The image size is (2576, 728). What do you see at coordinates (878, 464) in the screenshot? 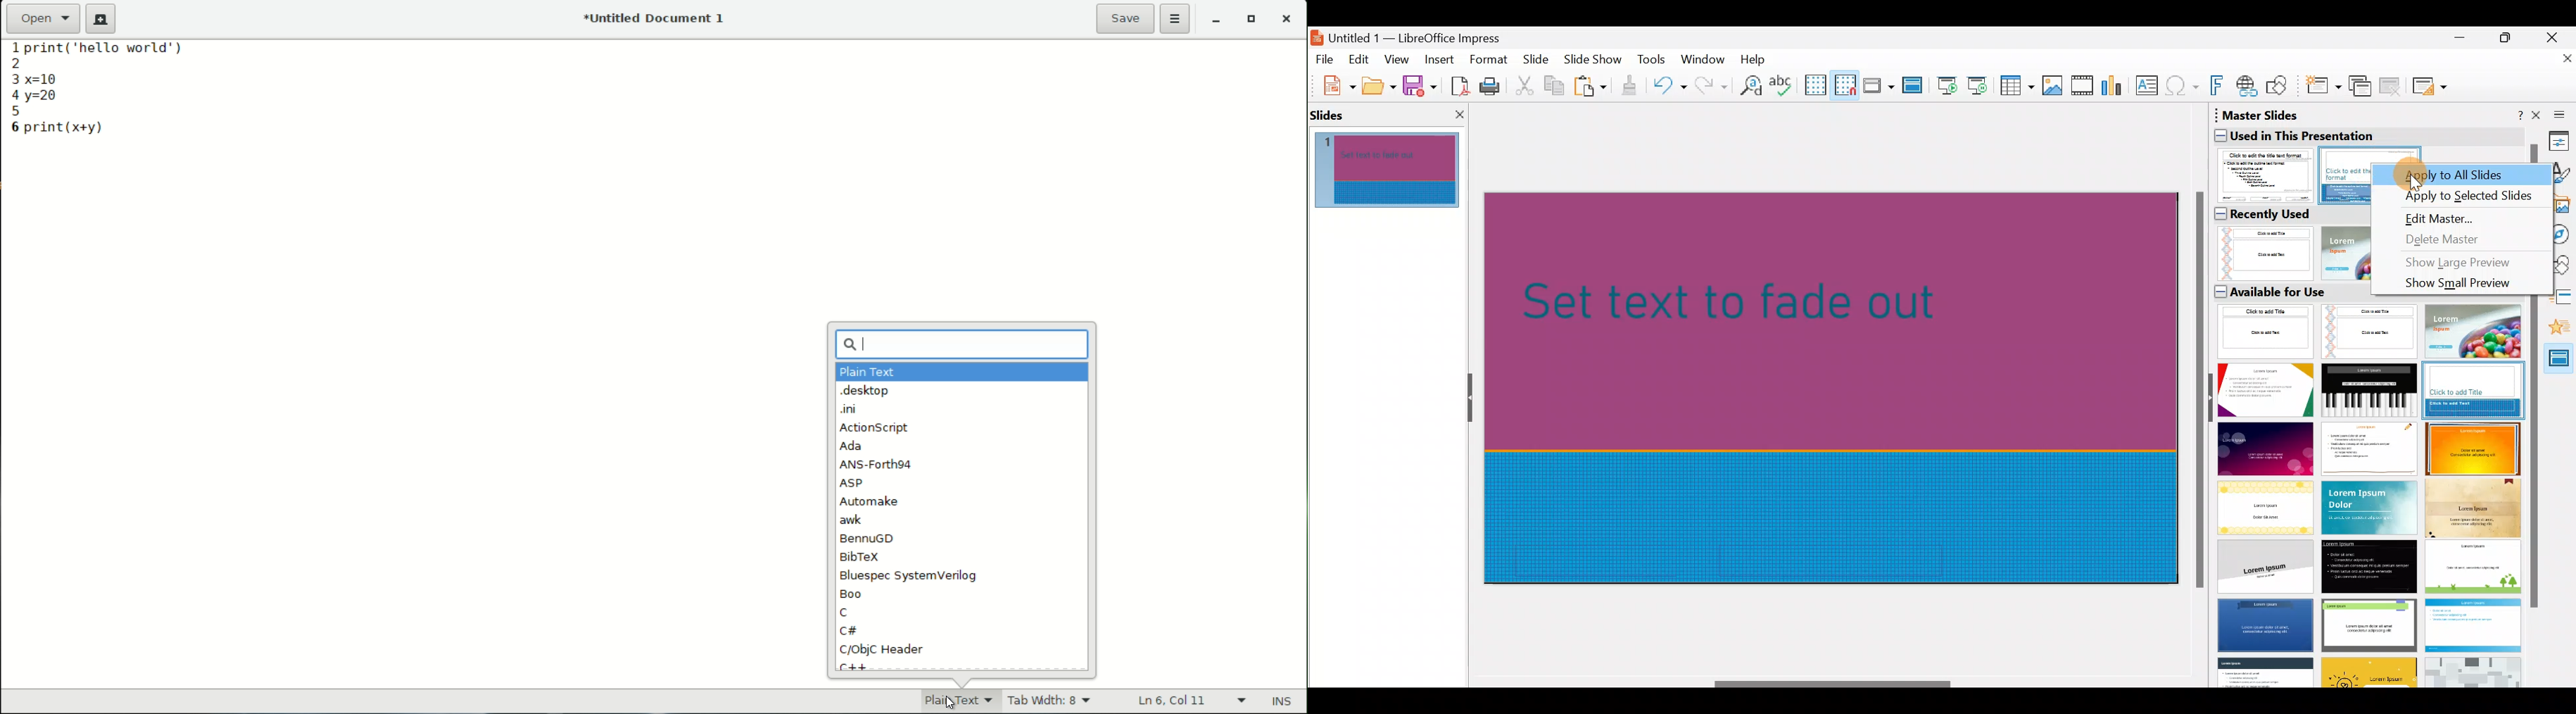
I see `ans-forth94` at bounding box center [878, 464].